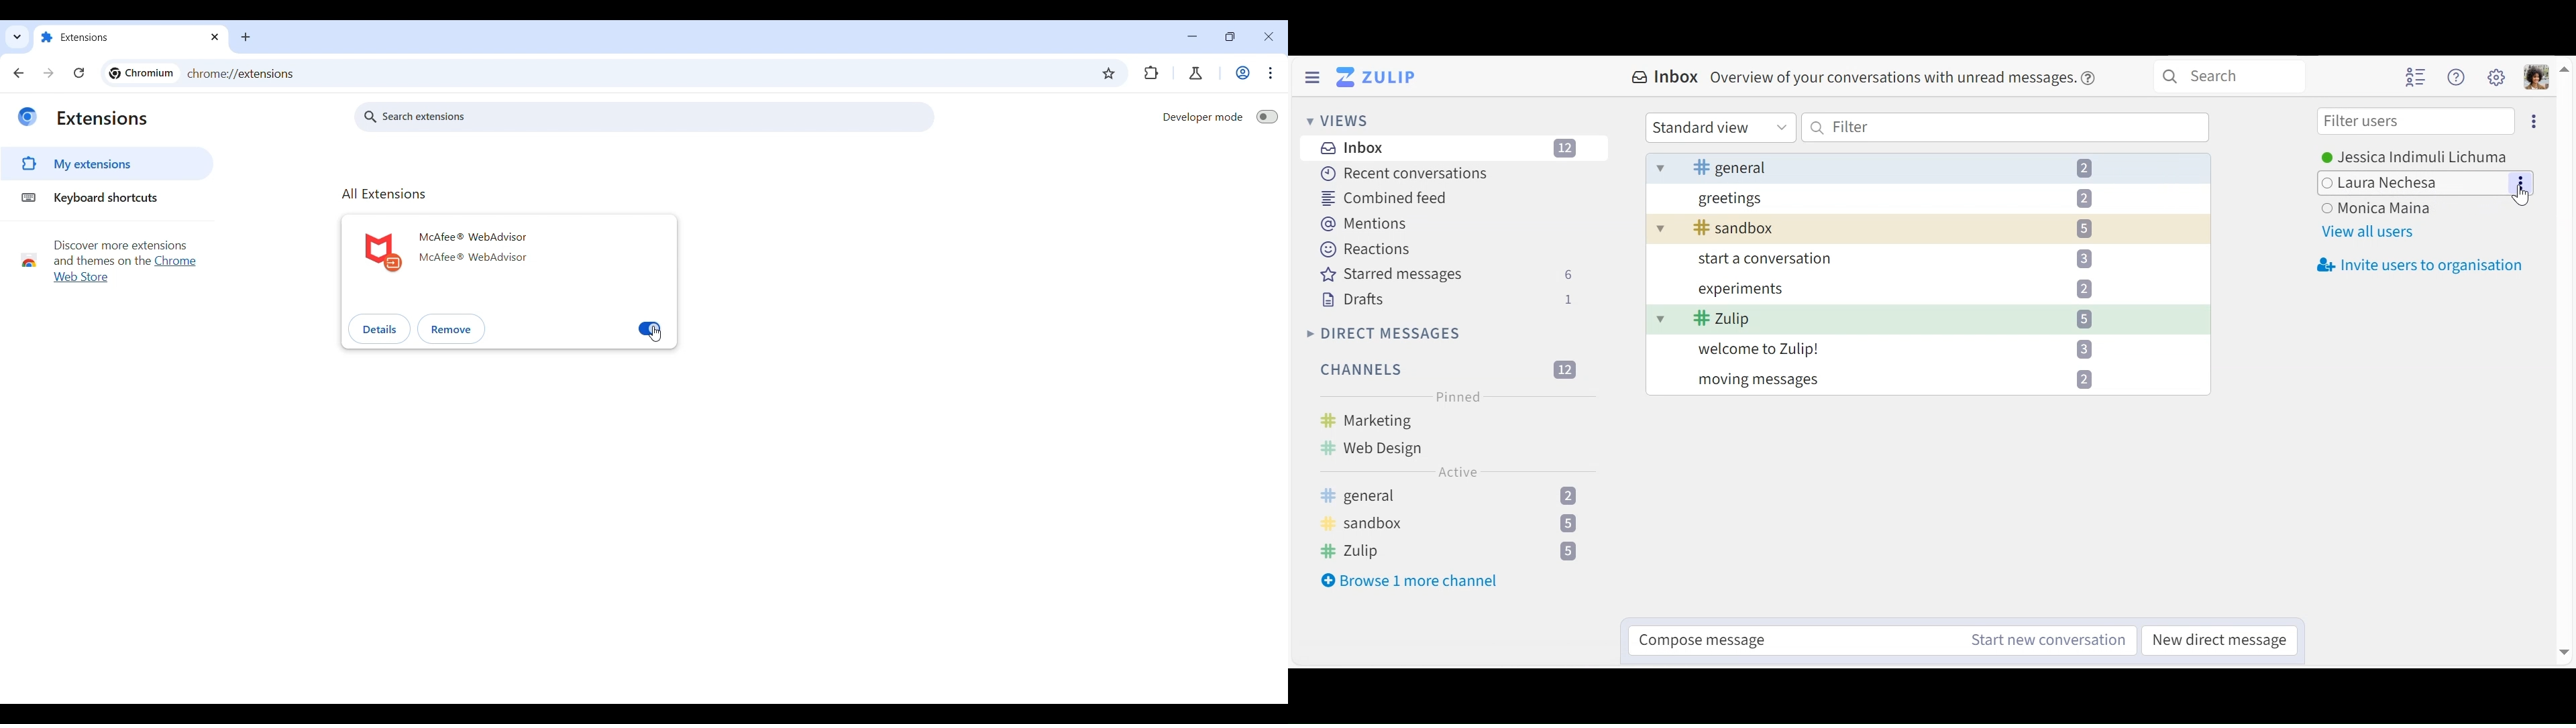  Describe the element at coordinates (242, 74) in the screenshot. I see `chrome://extensions` at that location.